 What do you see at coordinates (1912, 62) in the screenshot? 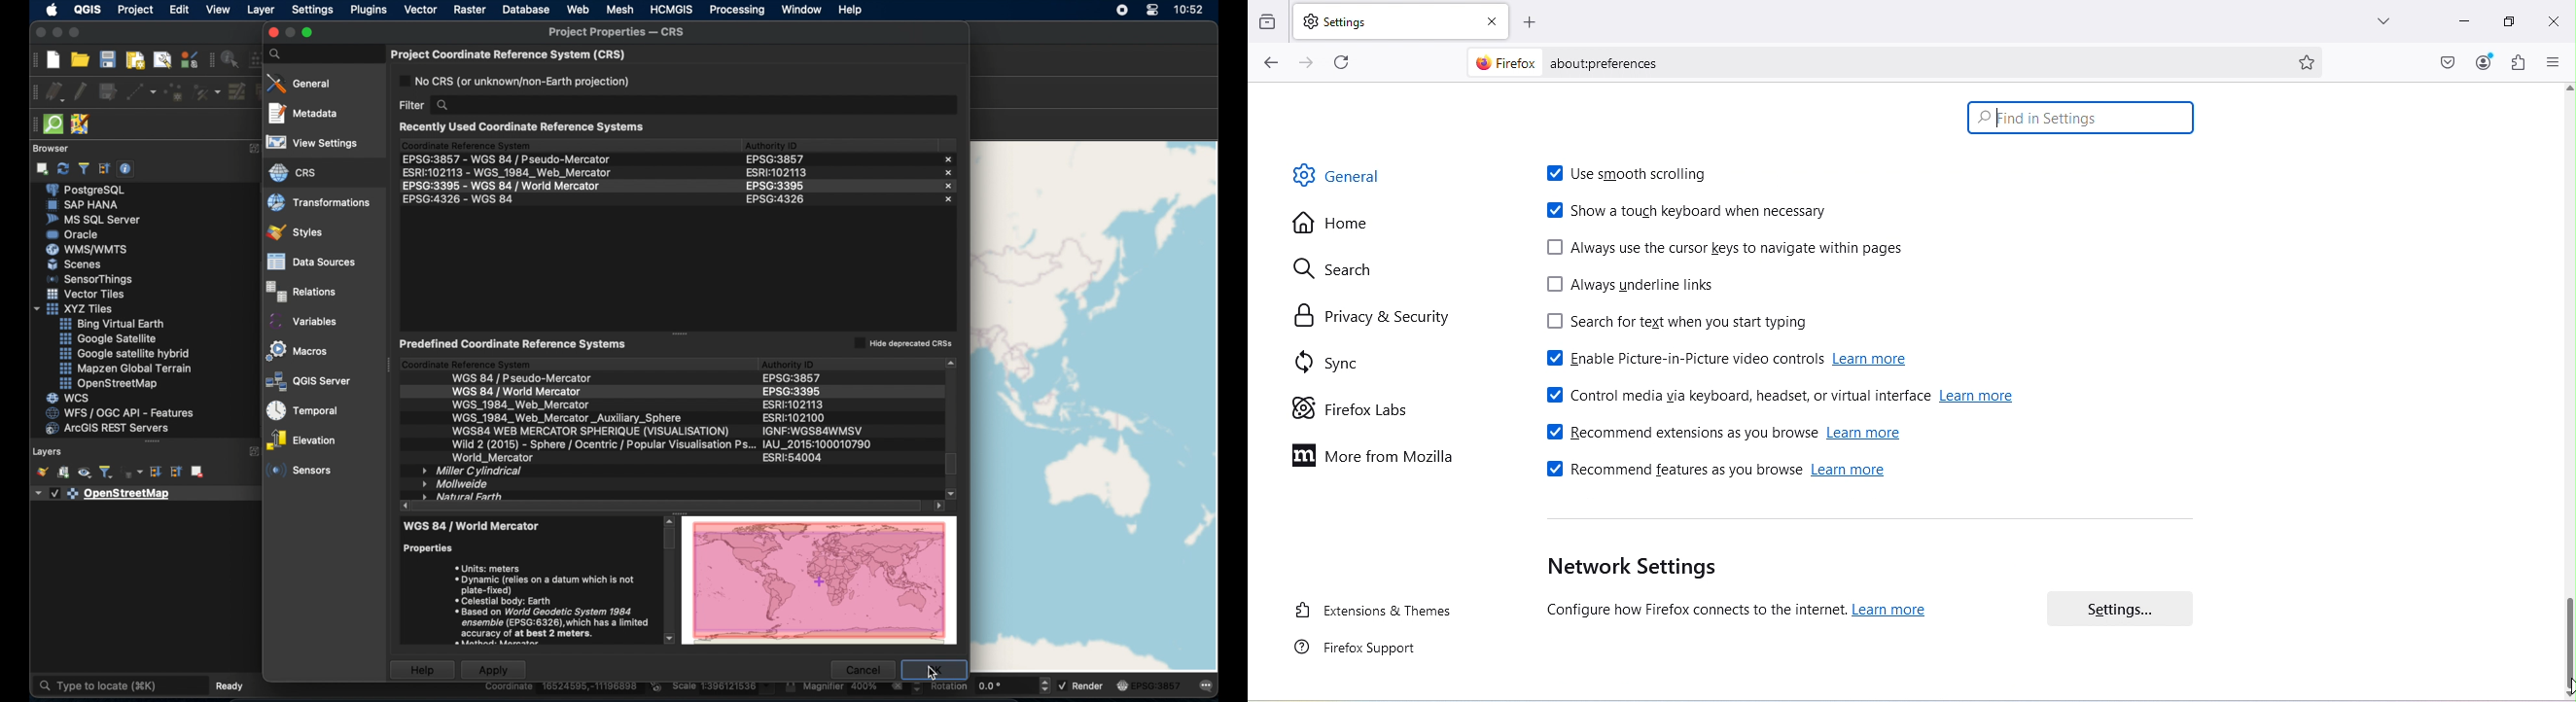
I see `Address bar` at bounding box center [1912, 62].